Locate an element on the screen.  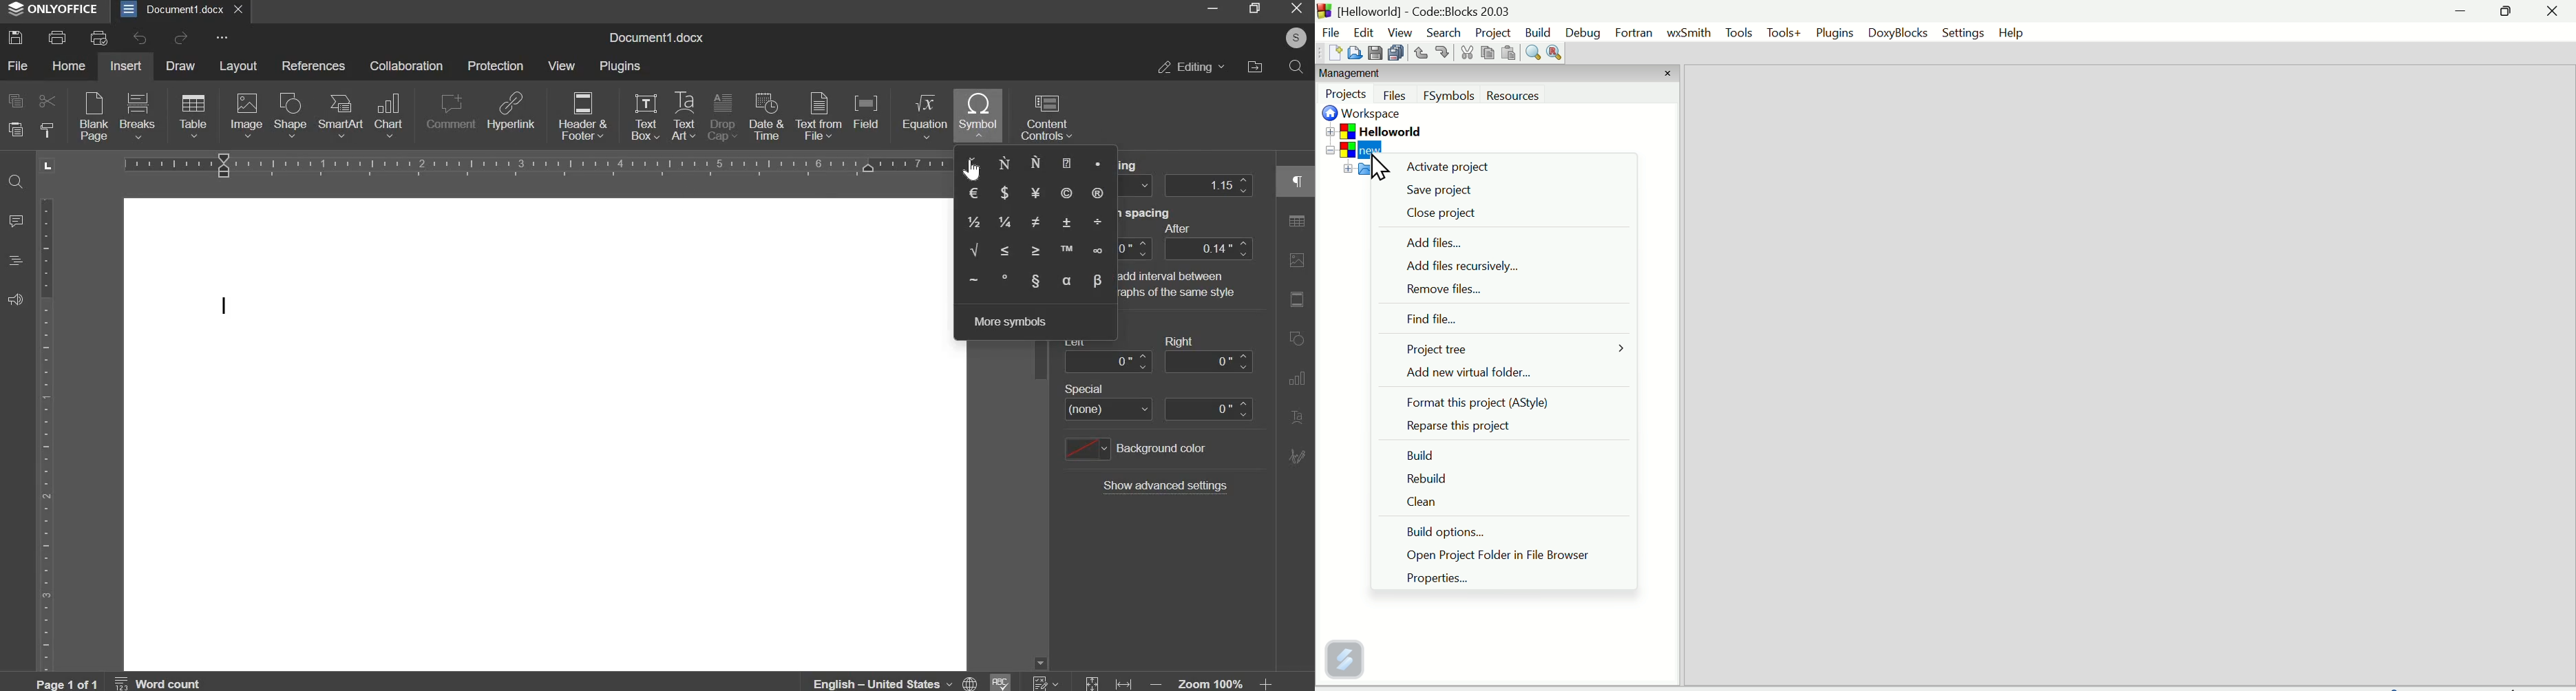
Add files recursively is located at coordinates (1473, 266).